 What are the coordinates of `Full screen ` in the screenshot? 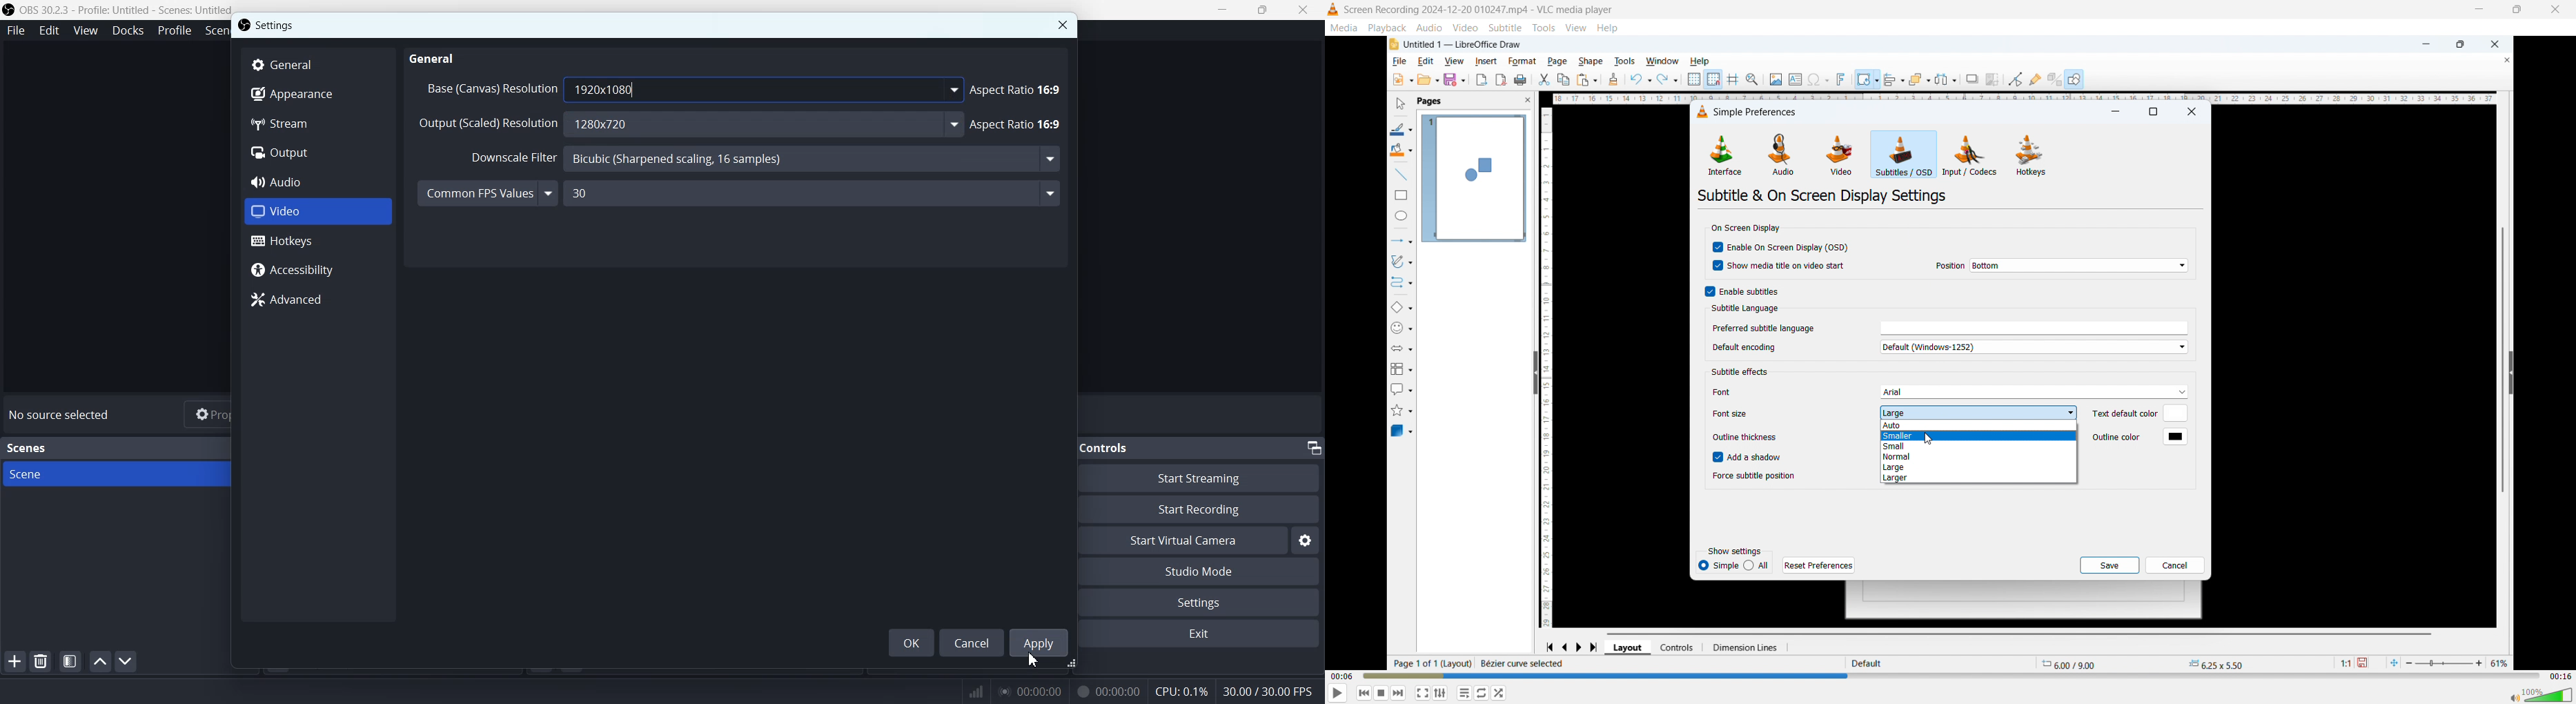 It's located at (1423, 693).